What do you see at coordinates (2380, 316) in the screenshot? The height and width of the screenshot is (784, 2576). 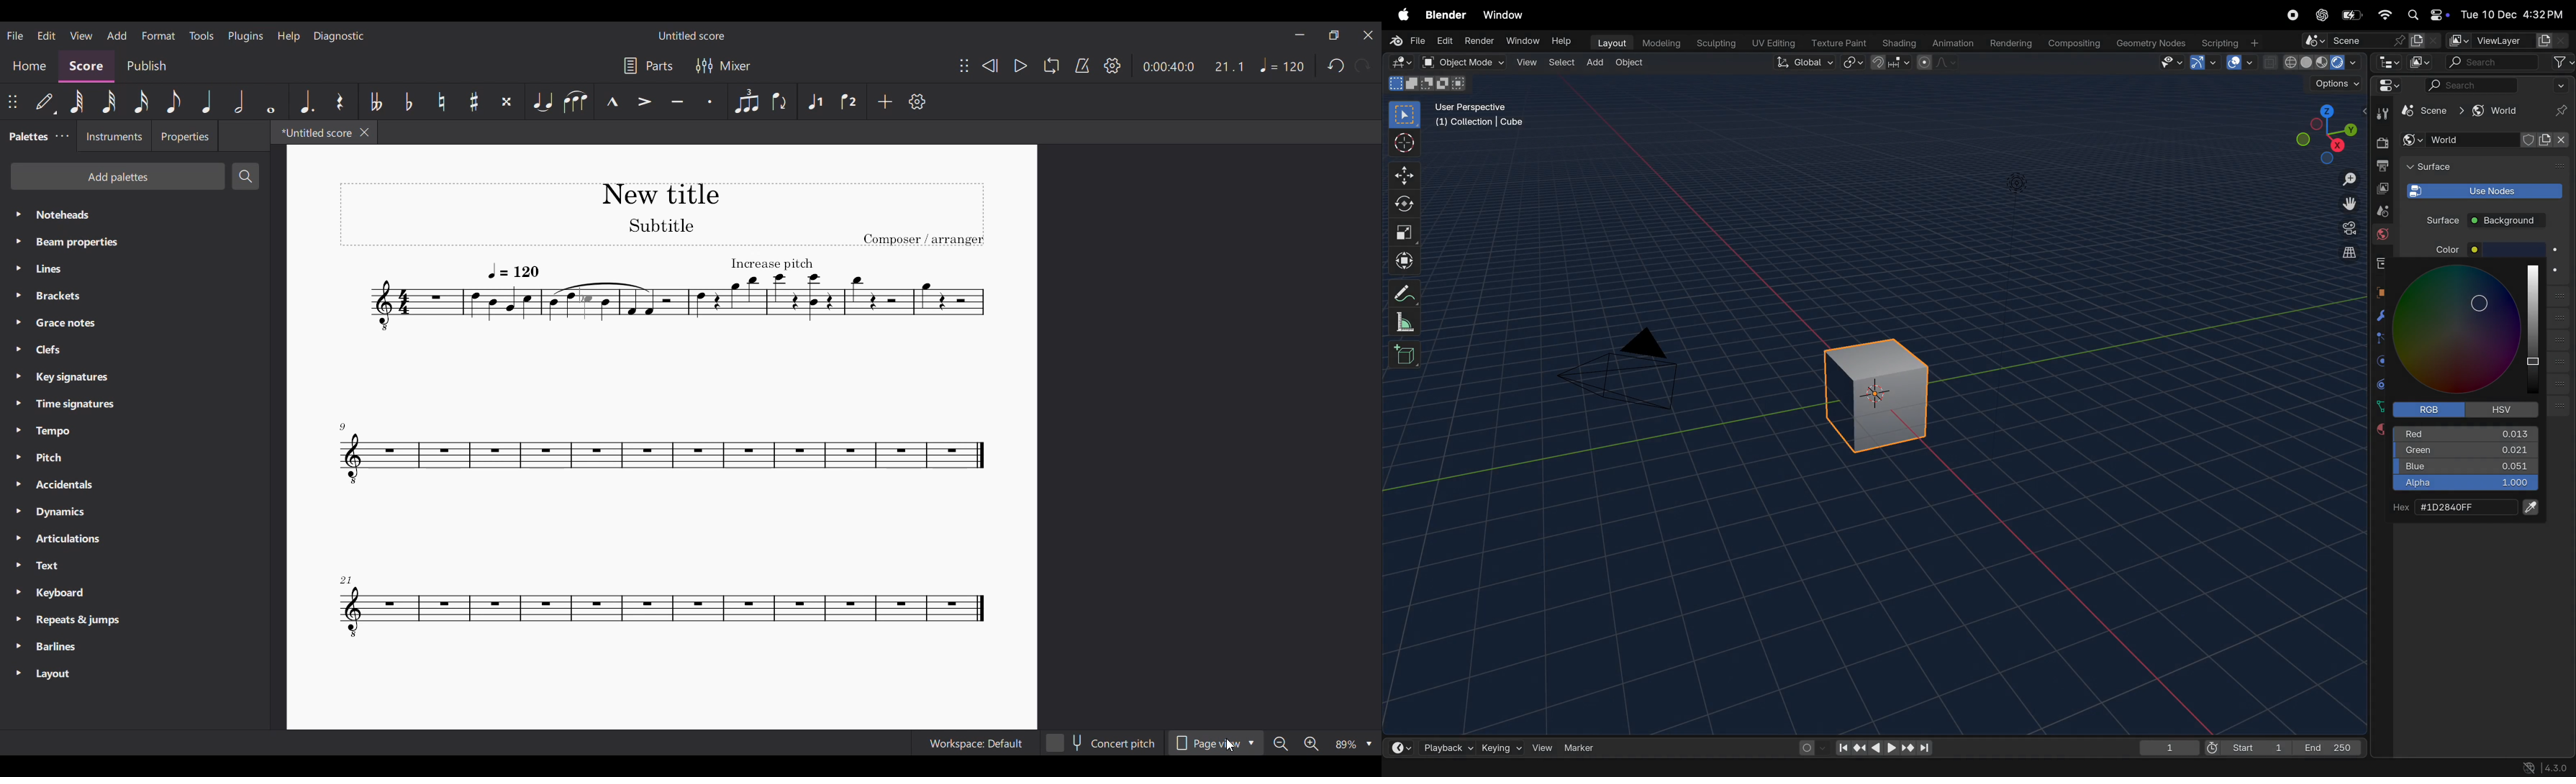 I see `modifiers` at bounding box center [2380, 316].